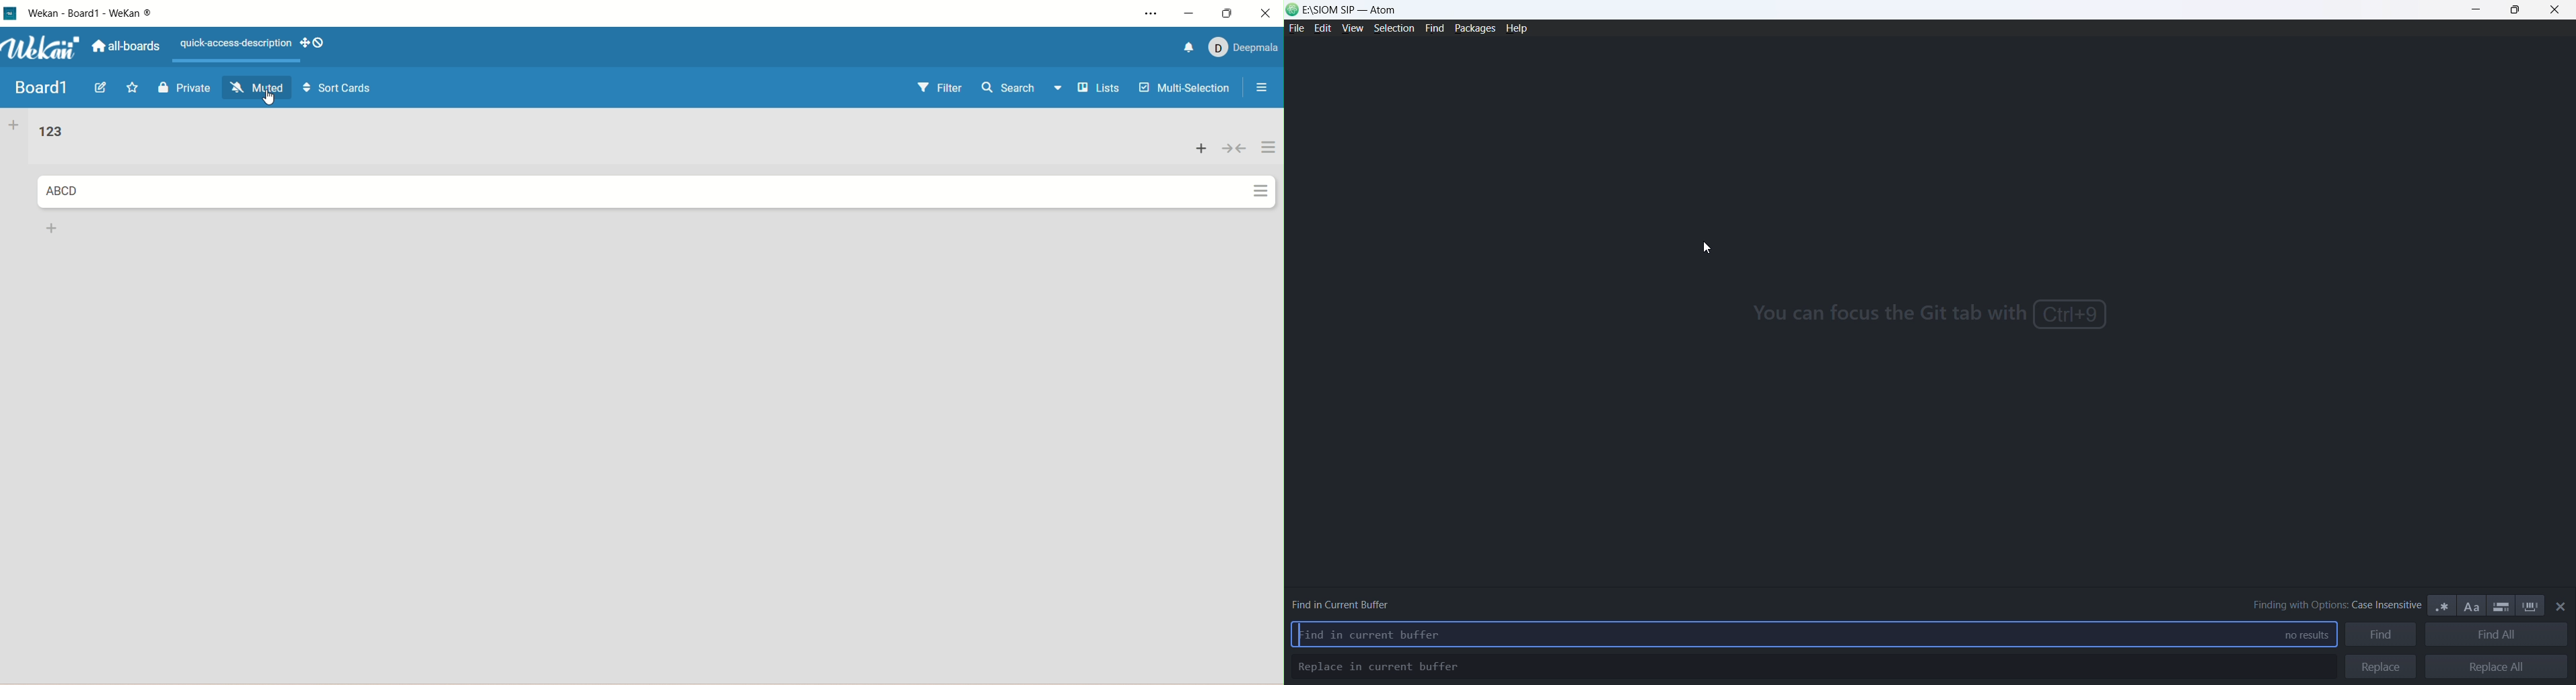 Image resolution: width=2576 pixels, height=700 pixels. Describe the element at coordinates (1188, 15) in the screenshot. I see `minimize` at that location.